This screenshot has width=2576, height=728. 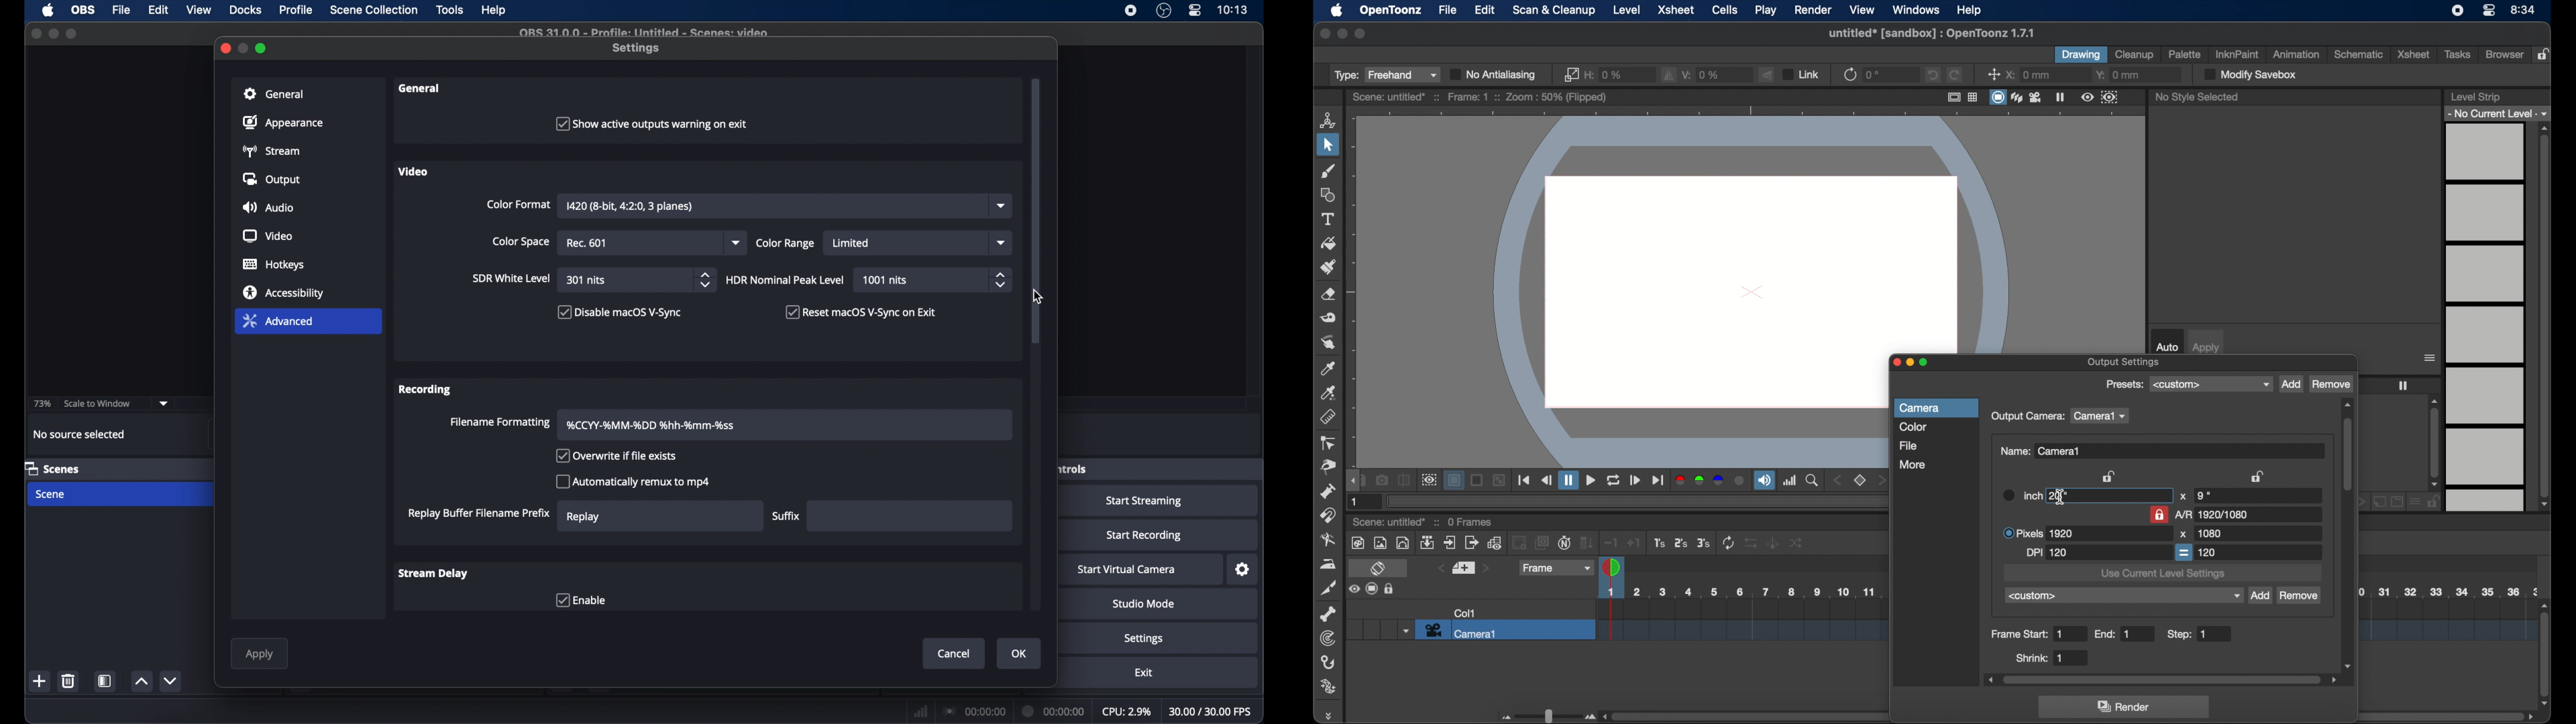 What do you see at coordinates (1127, 712) in the screenshot?
I see `cpu` at bounding box center [1127, 712].